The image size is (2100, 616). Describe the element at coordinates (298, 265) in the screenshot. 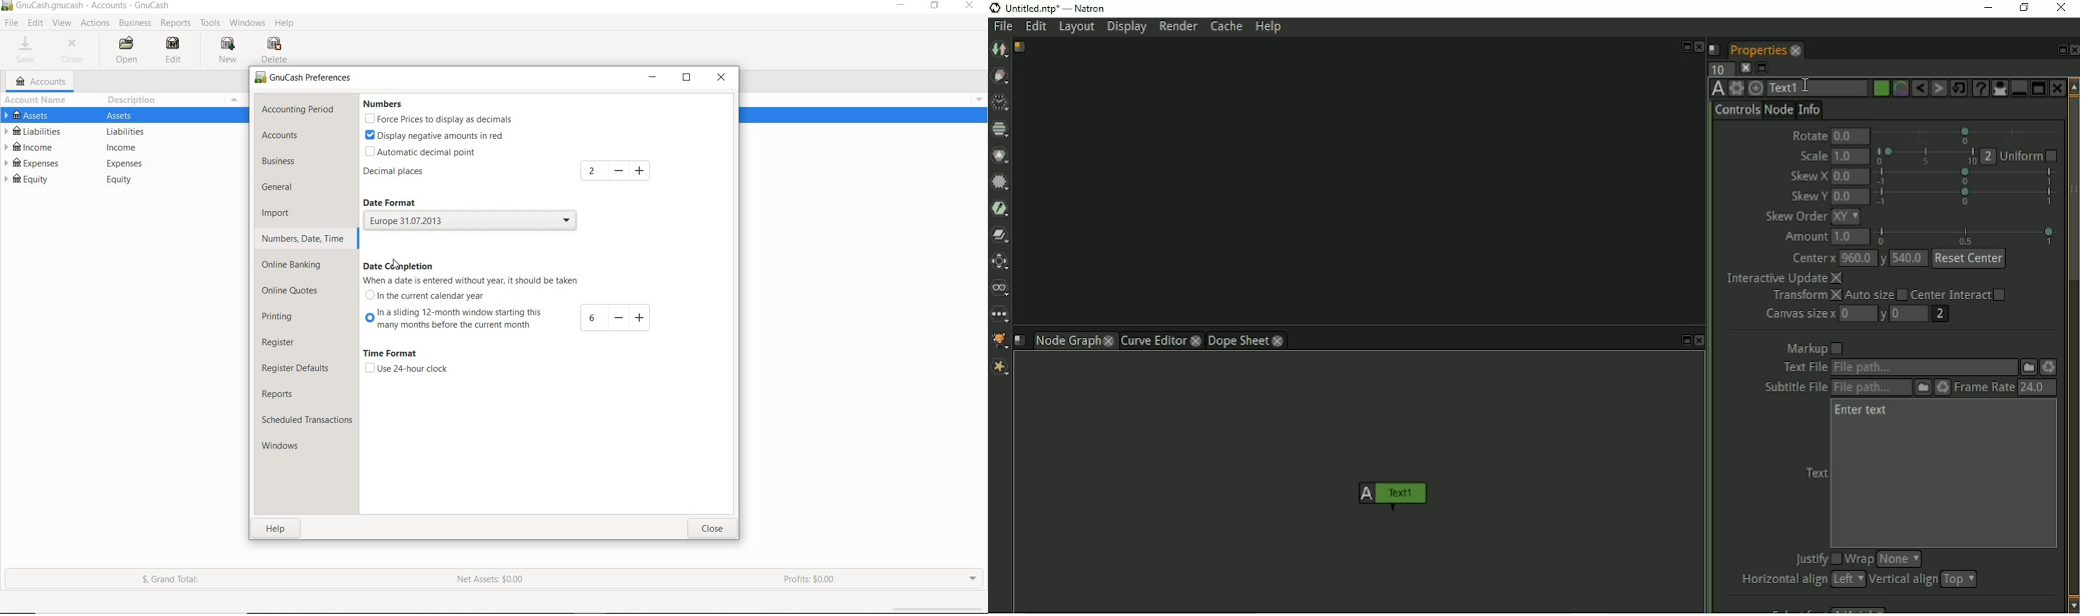

I see `online banking` at that location.